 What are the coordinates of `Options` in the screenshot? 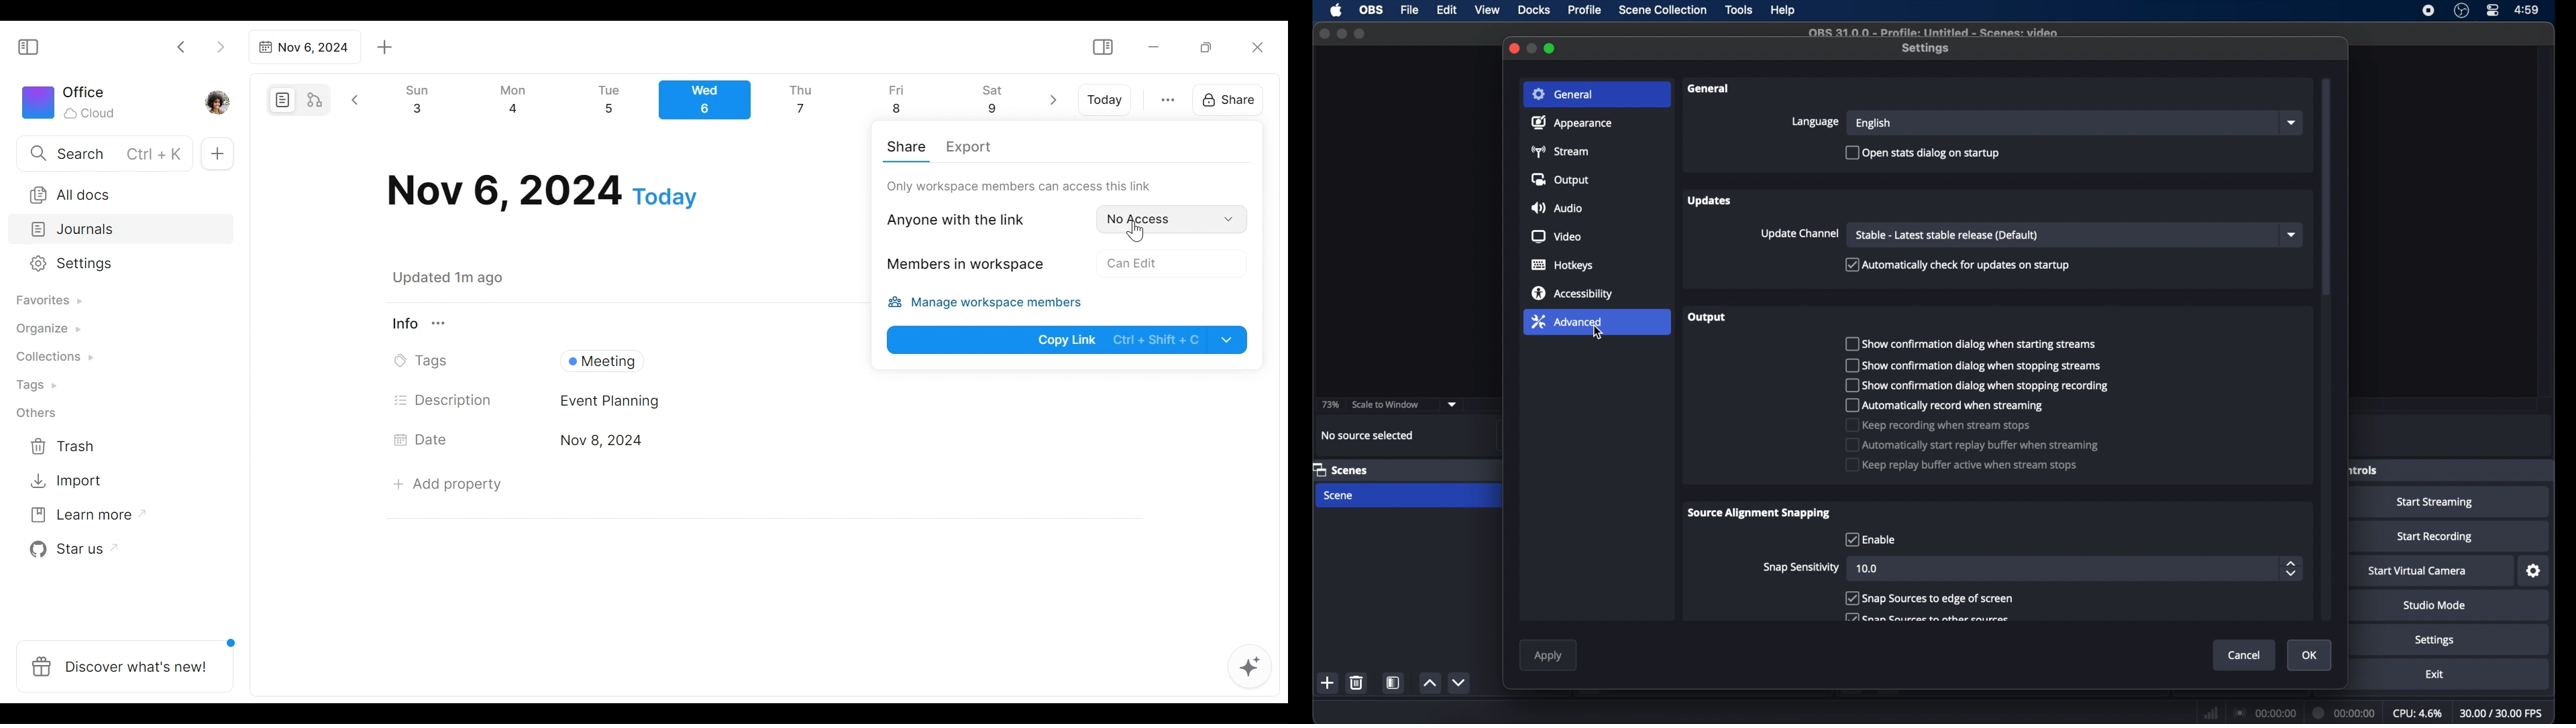 It's located at (1134, 261).